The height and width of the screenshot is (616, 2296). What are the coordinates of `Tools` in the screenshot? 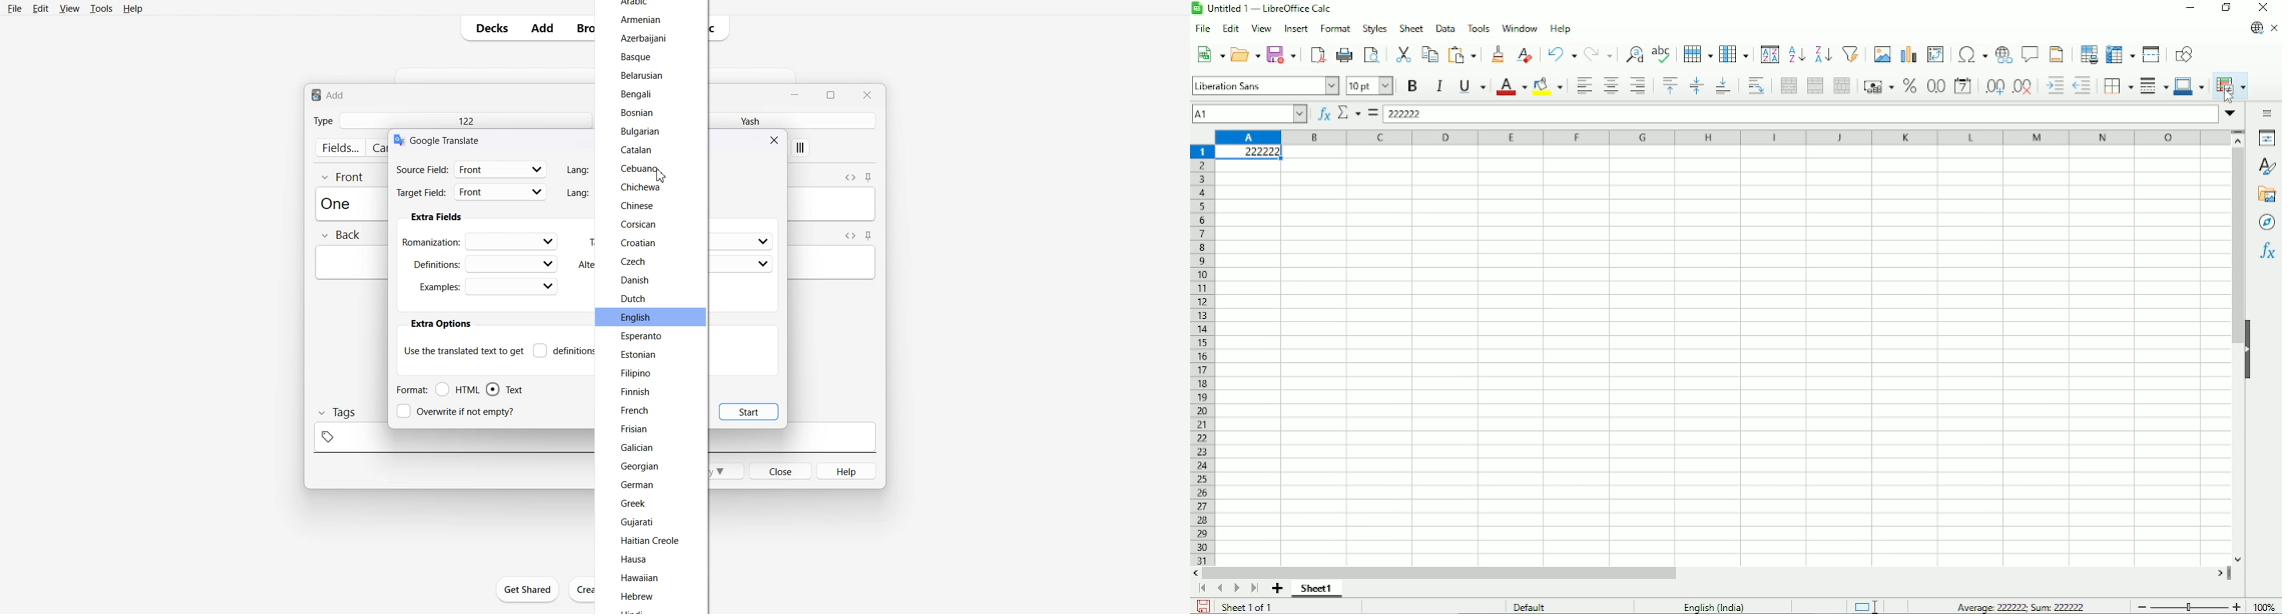 It's located at (101, 8).